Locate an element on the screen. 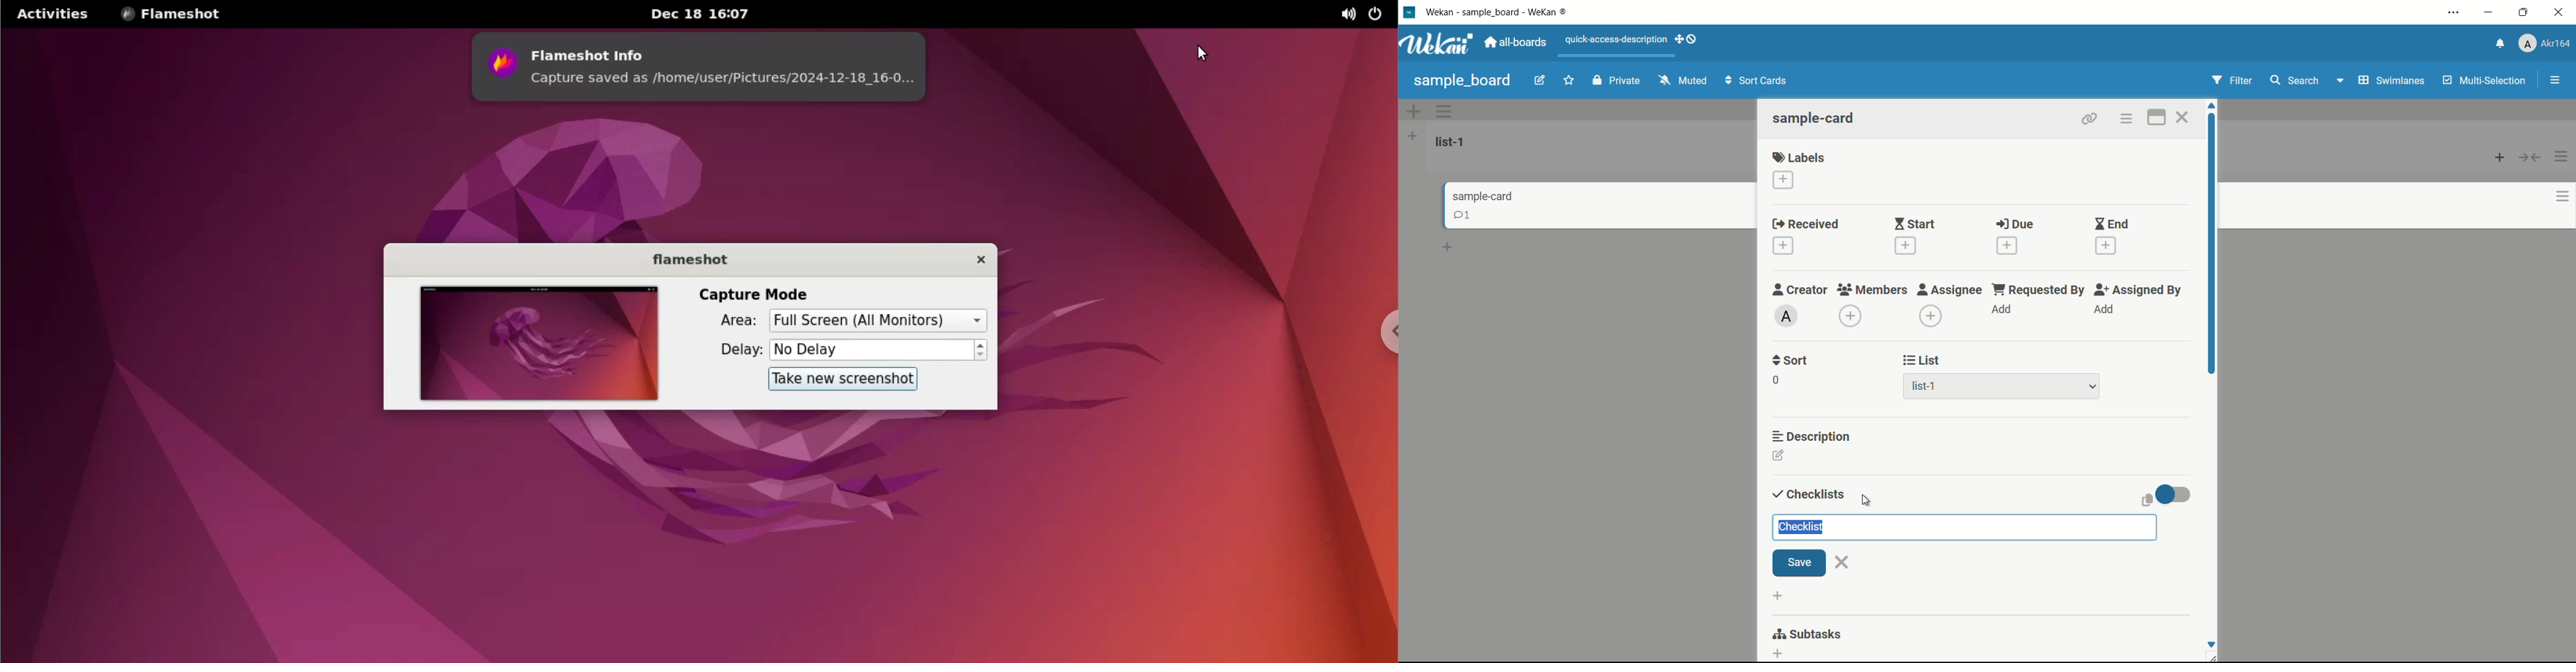 This screenshot has height=672, width=2576. sample board is located at coordinates (1462, 80).